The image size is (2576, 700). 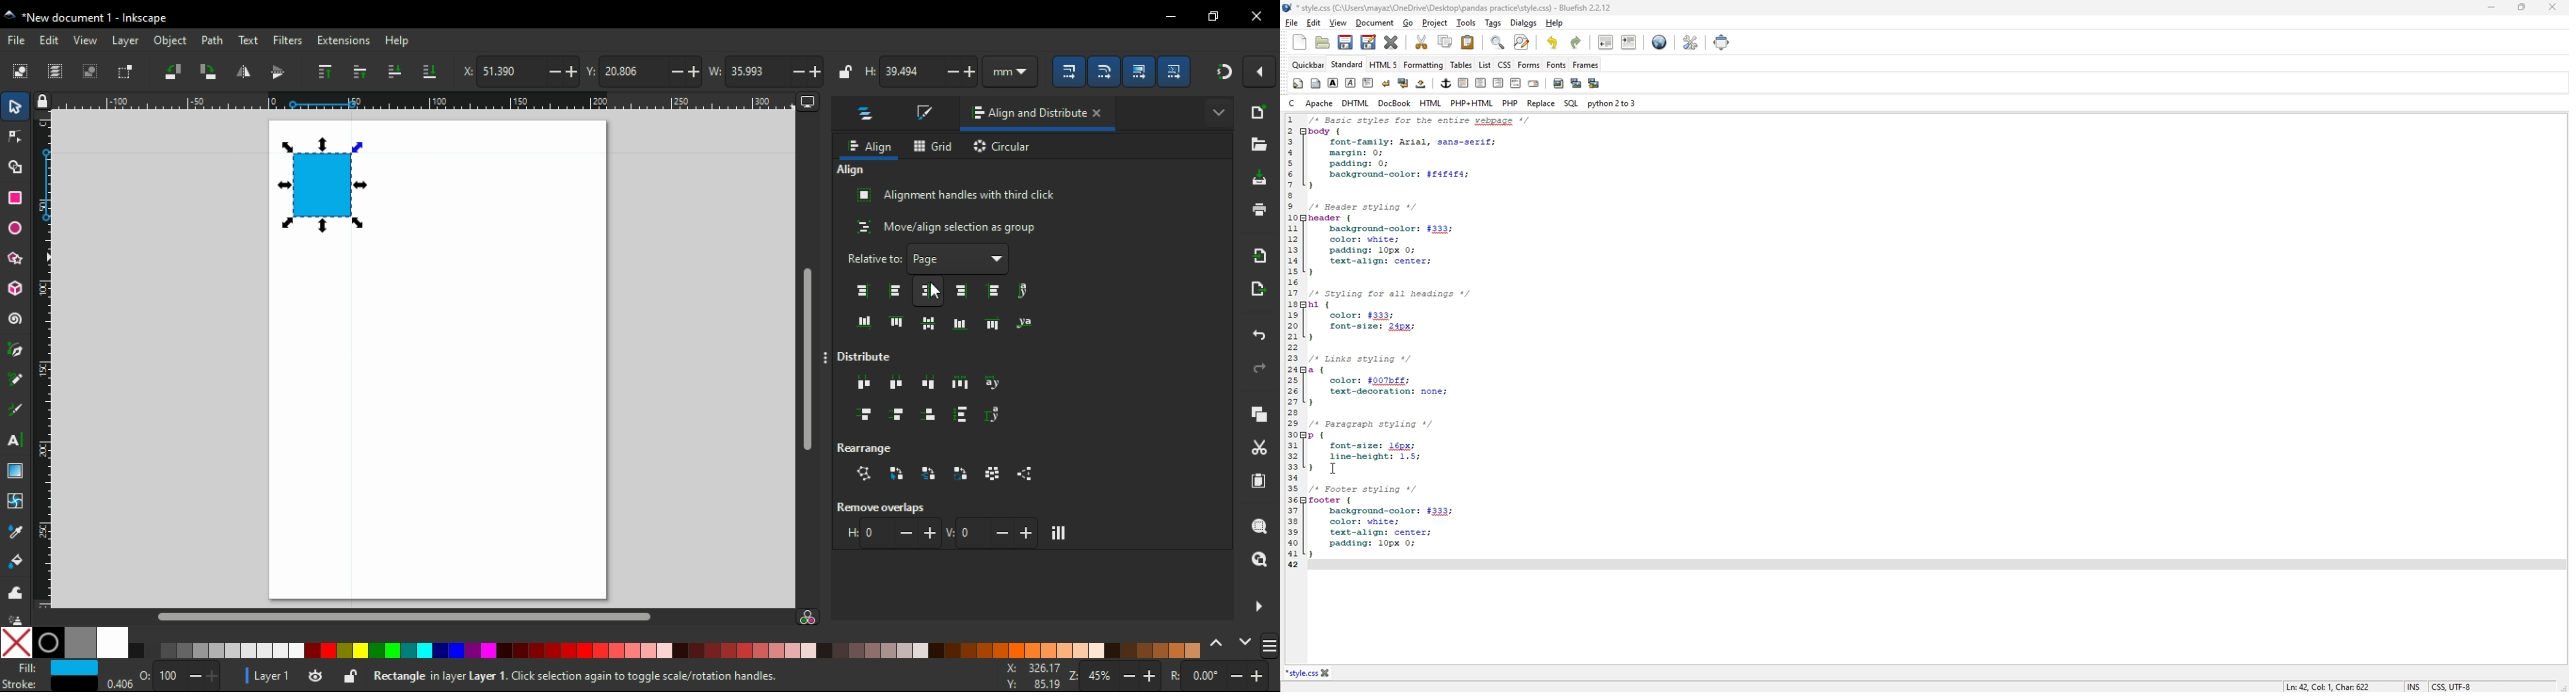 I want to click on quickstart, so click(x=1298, y=83).